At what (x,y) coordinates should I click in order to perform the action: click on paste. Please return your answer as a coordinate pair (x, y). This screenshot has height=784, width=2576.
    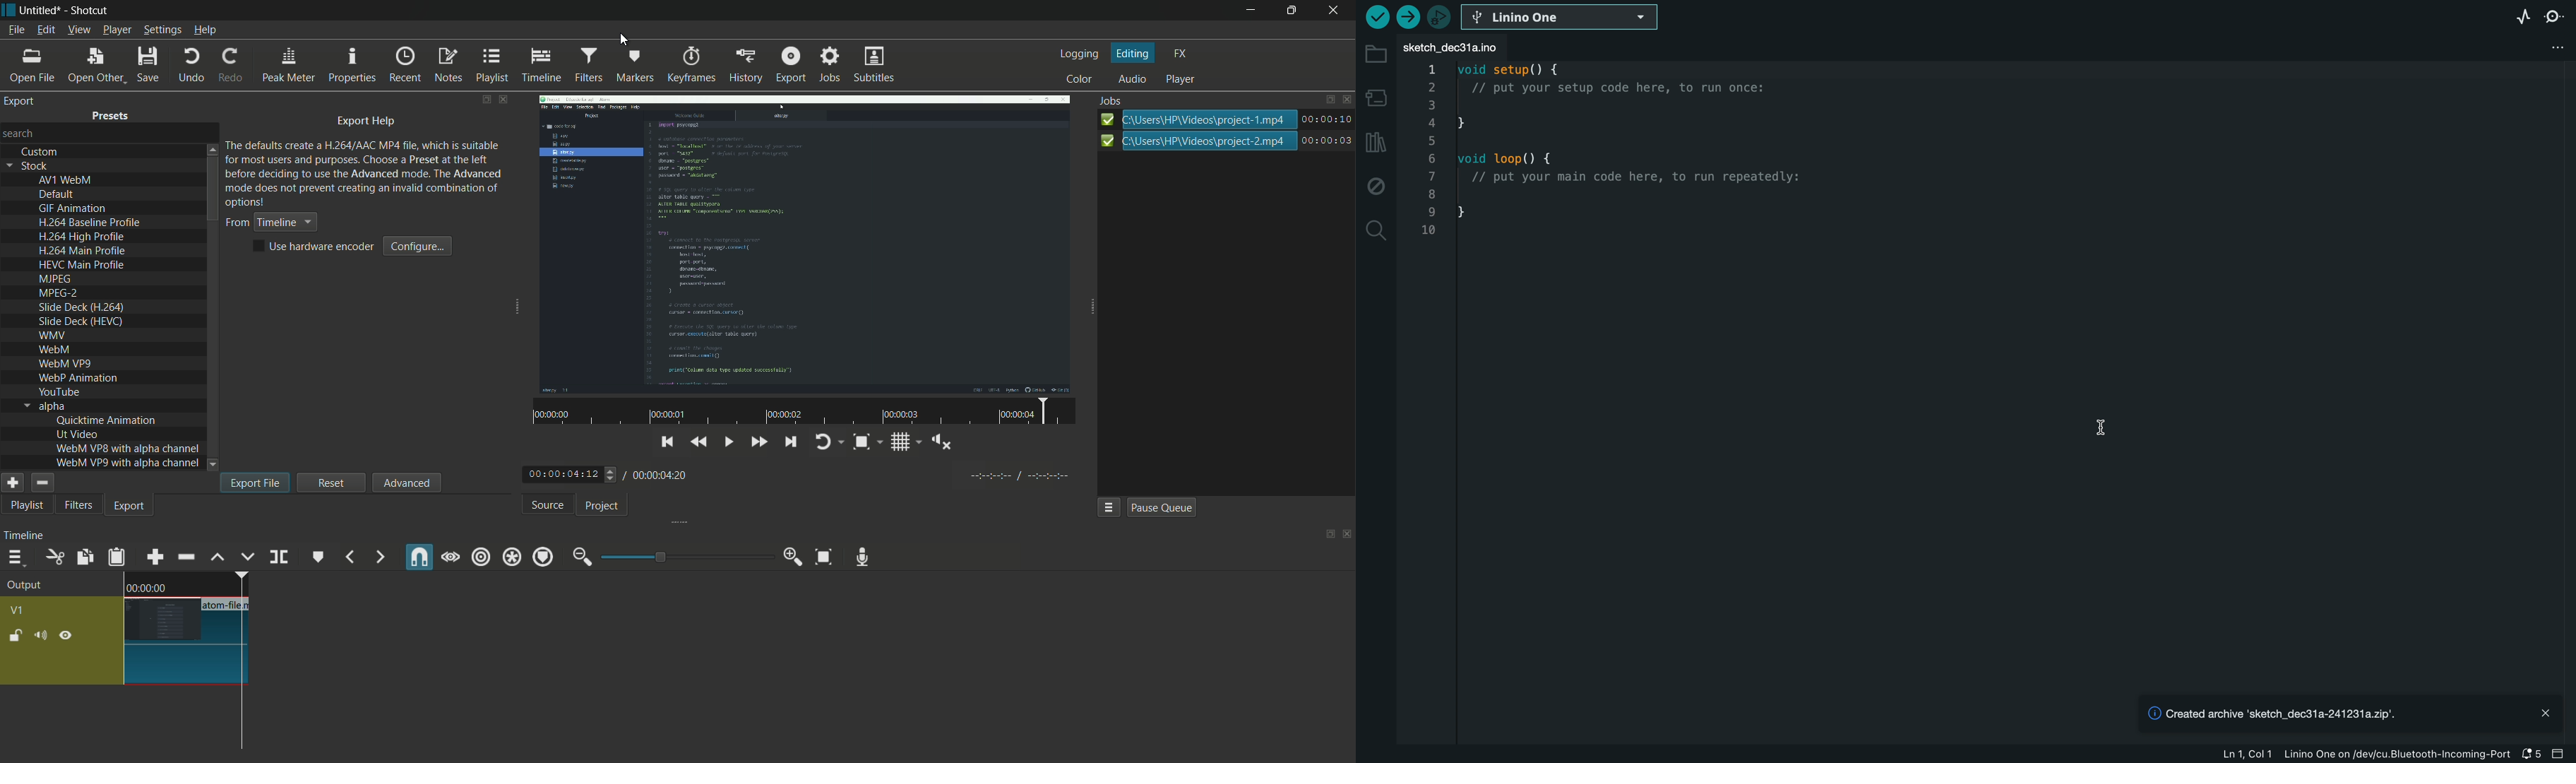
    Looking at the image, I should click on (118, 559).